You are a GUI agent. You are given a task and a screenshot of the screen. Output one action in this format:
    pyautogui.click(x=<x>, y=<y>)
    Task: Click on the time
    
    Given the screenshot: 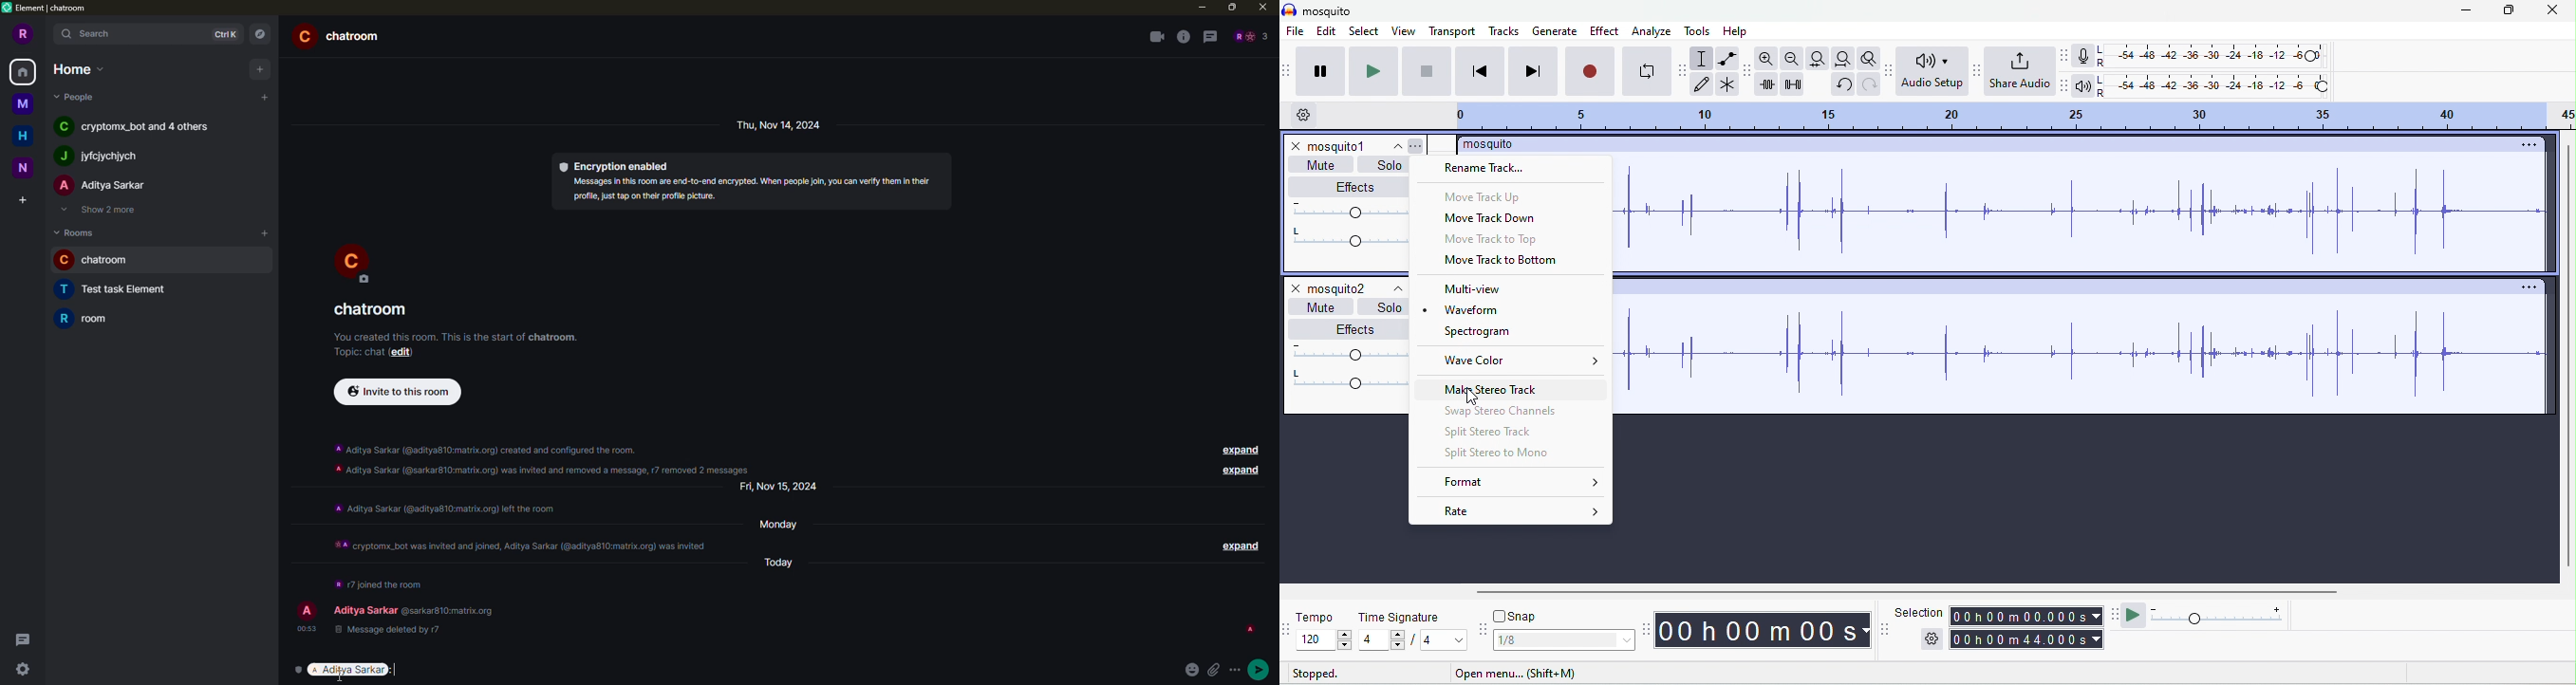 What is the action you would take?
    pyautogui.click(x=1762, y=630)
    